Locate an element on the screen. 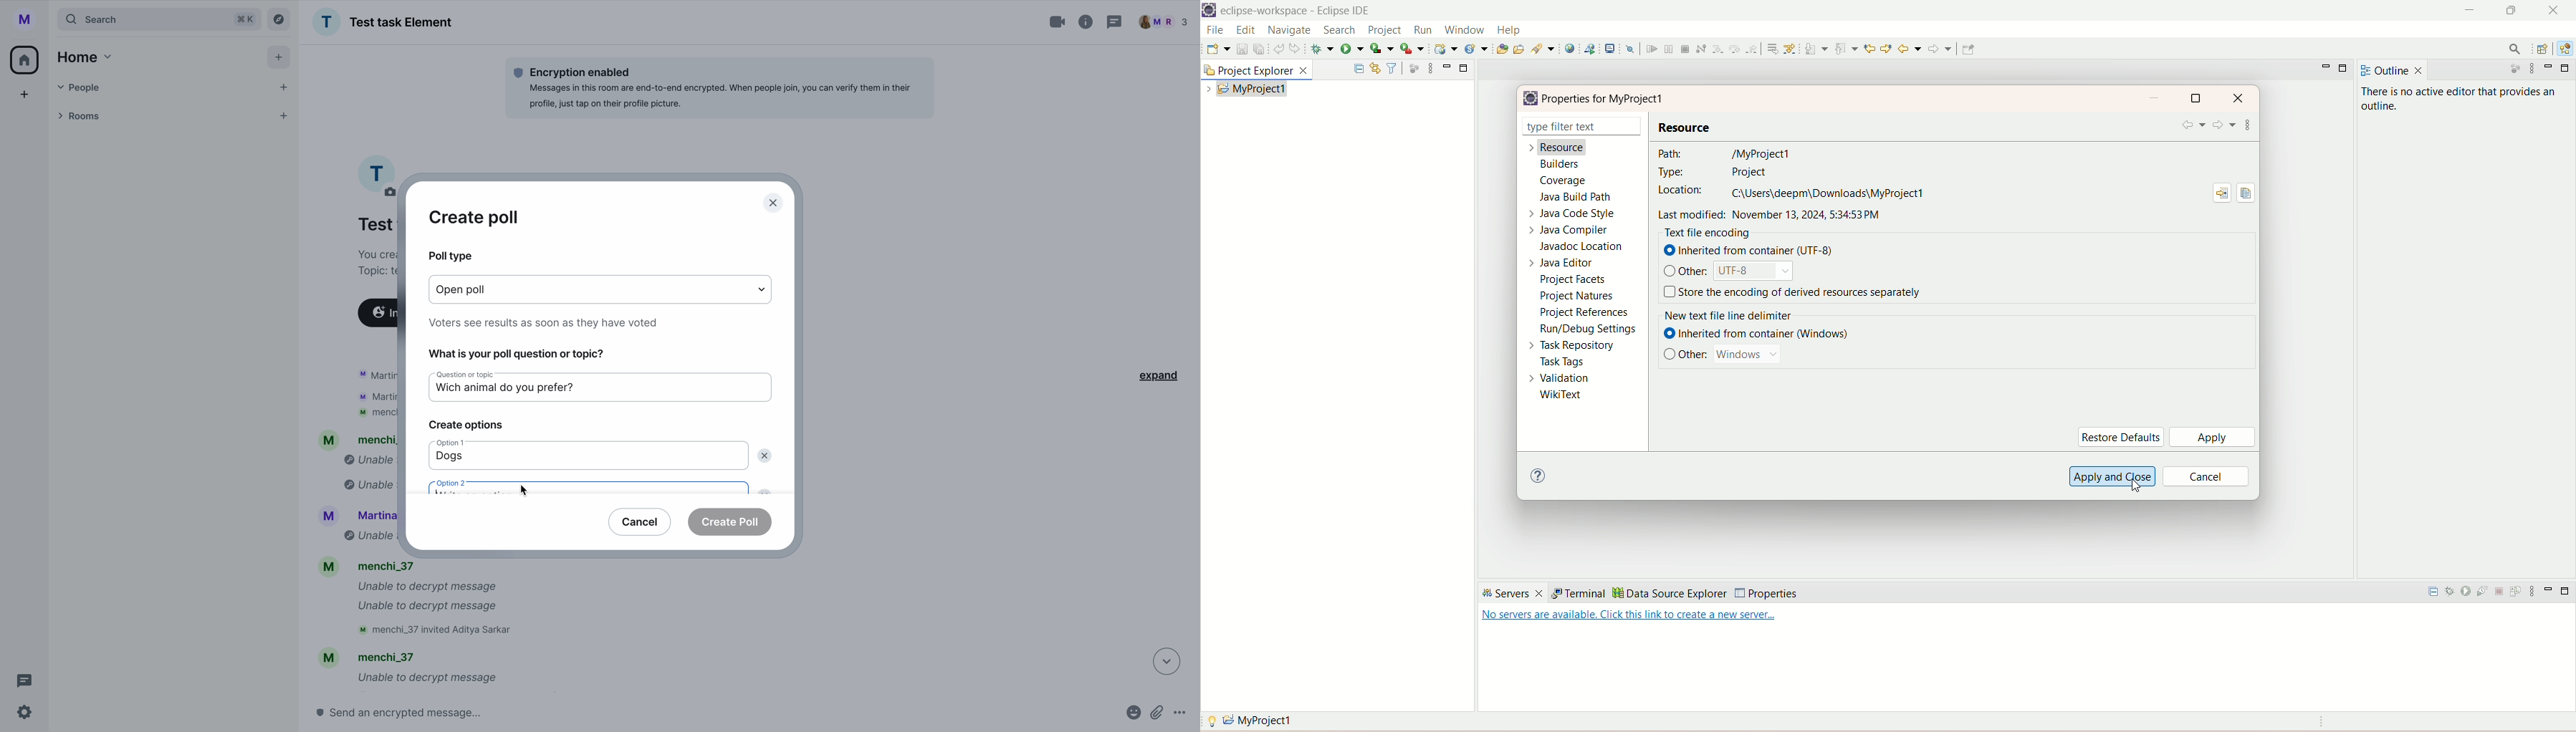 Image resolution: width=2576 pixels, height=756 pixels. close is located at coordinates (2239, 97).